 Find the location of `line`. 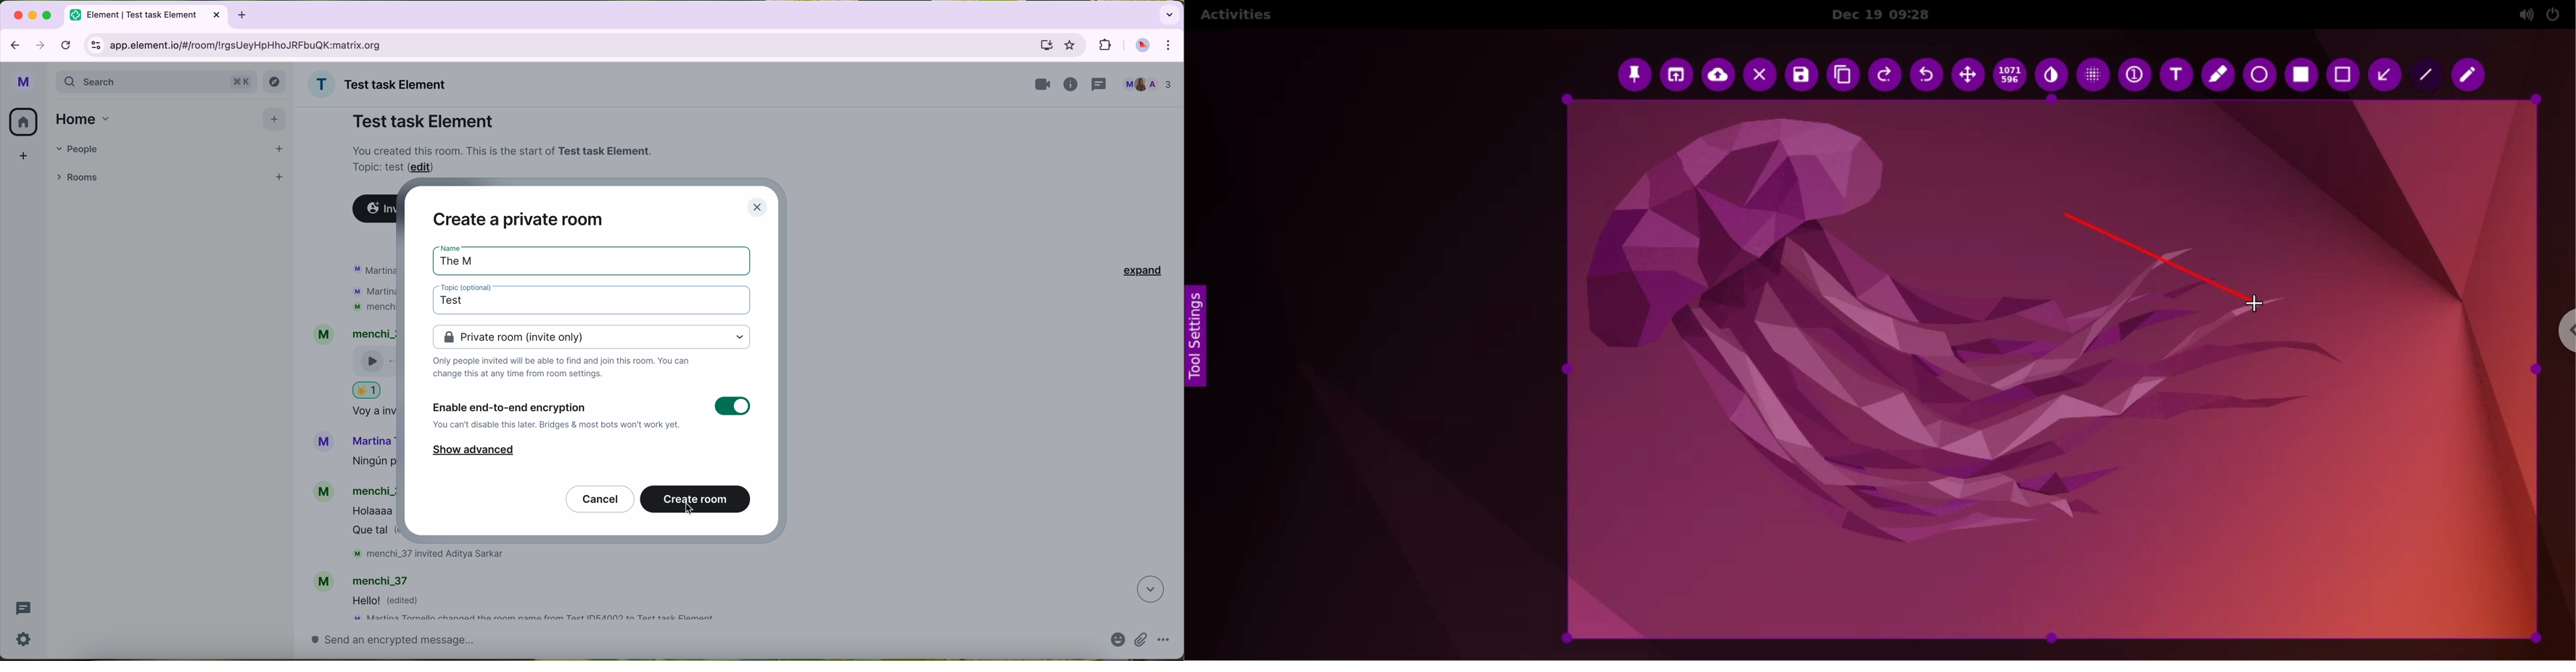

line is located at coordinates (2424, 75).